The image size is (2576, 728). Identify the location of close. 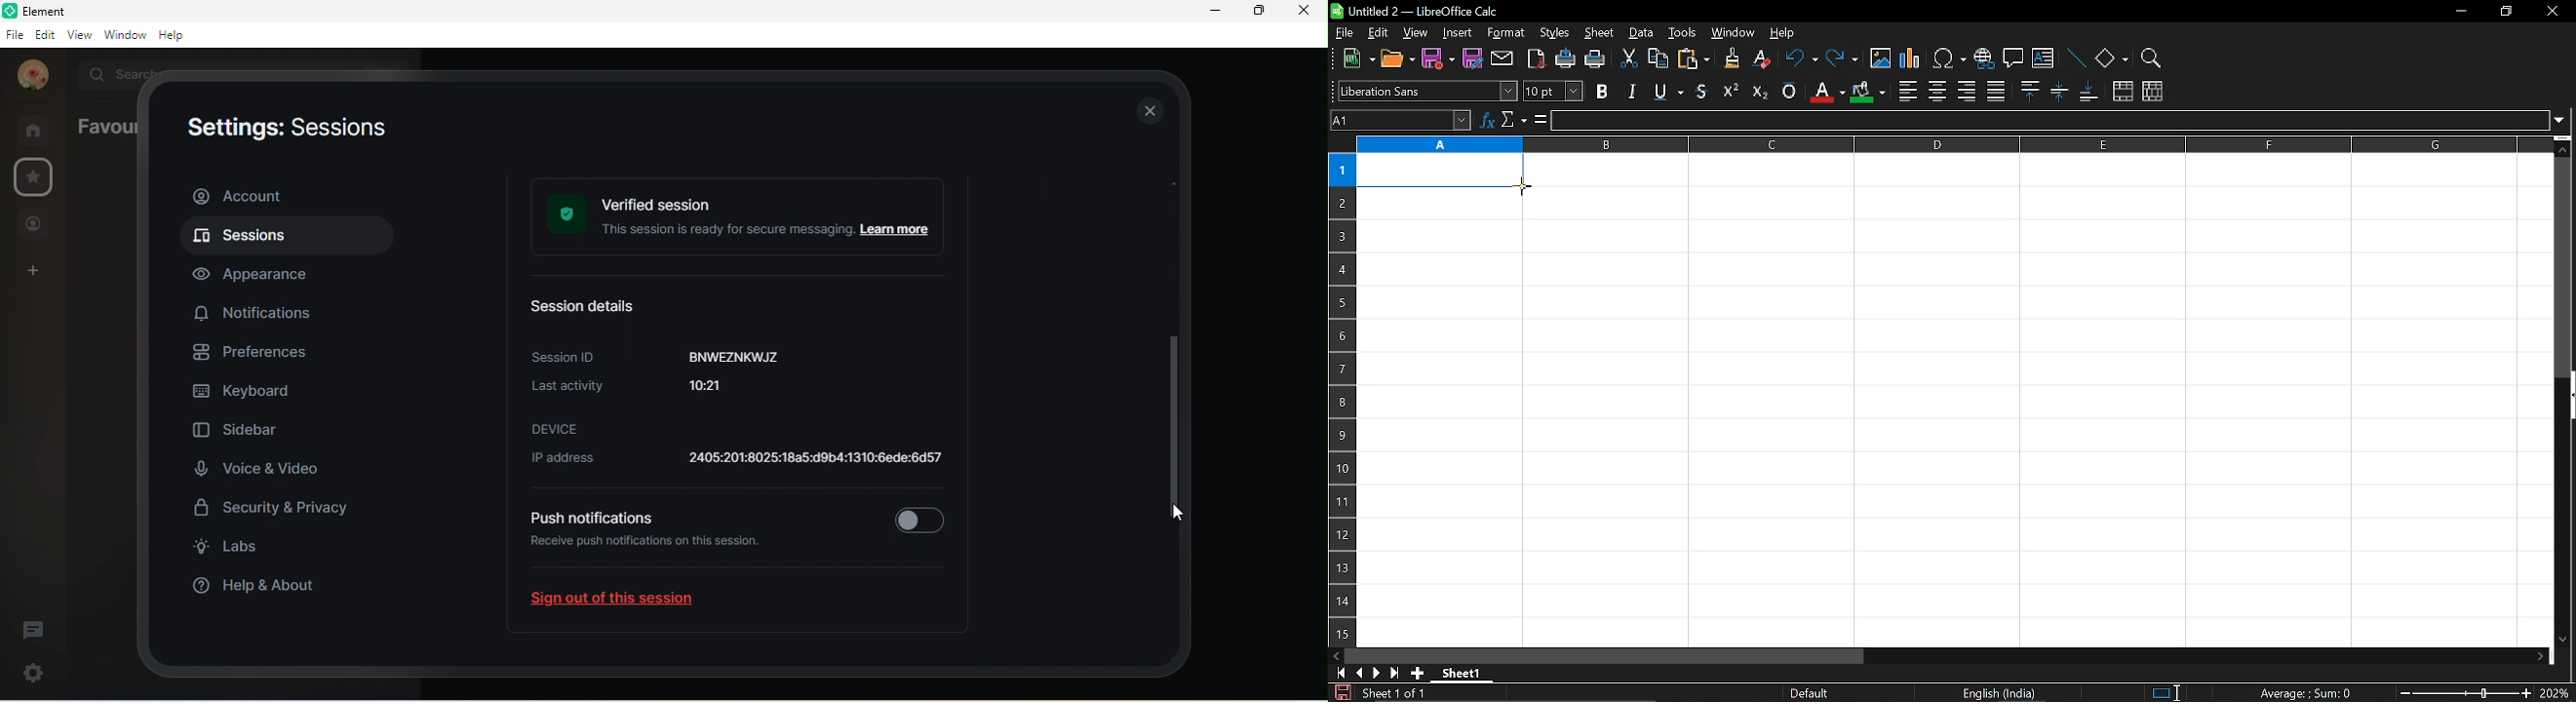
(2554, 12).